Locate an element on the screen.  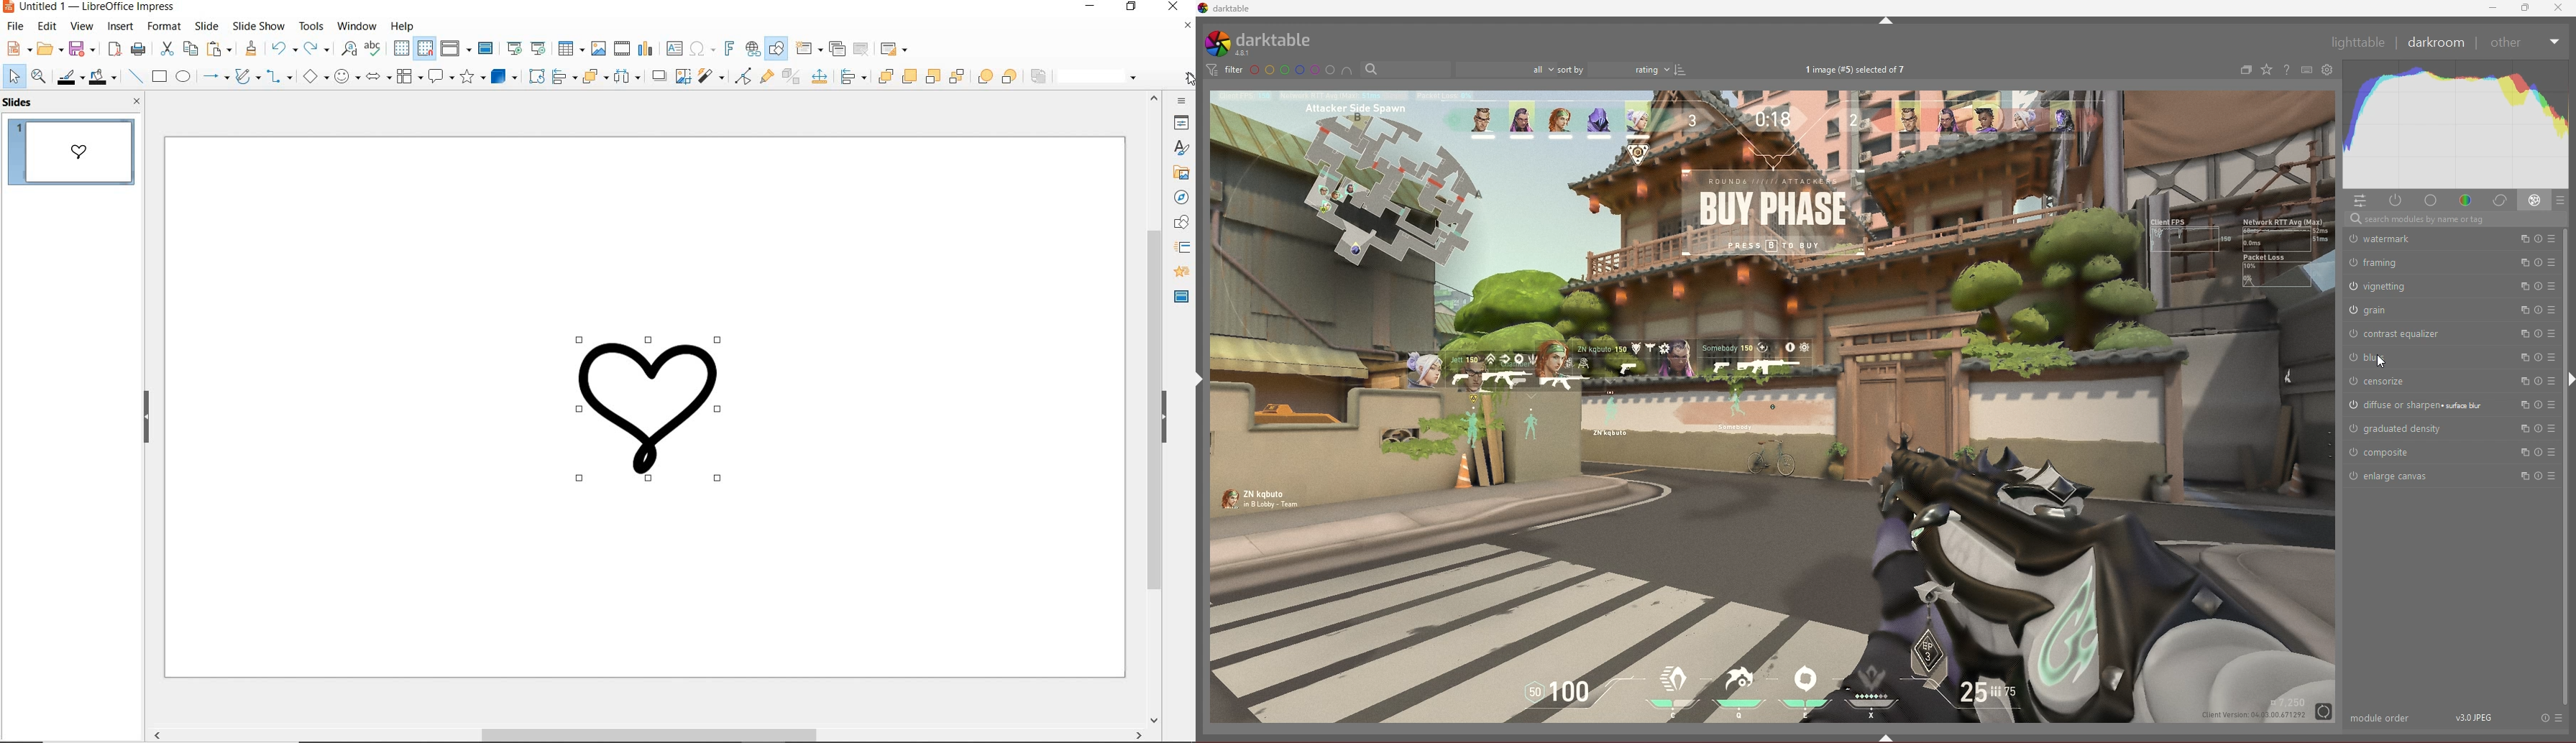
toggle extrusion is located at coordinates (791, 78).